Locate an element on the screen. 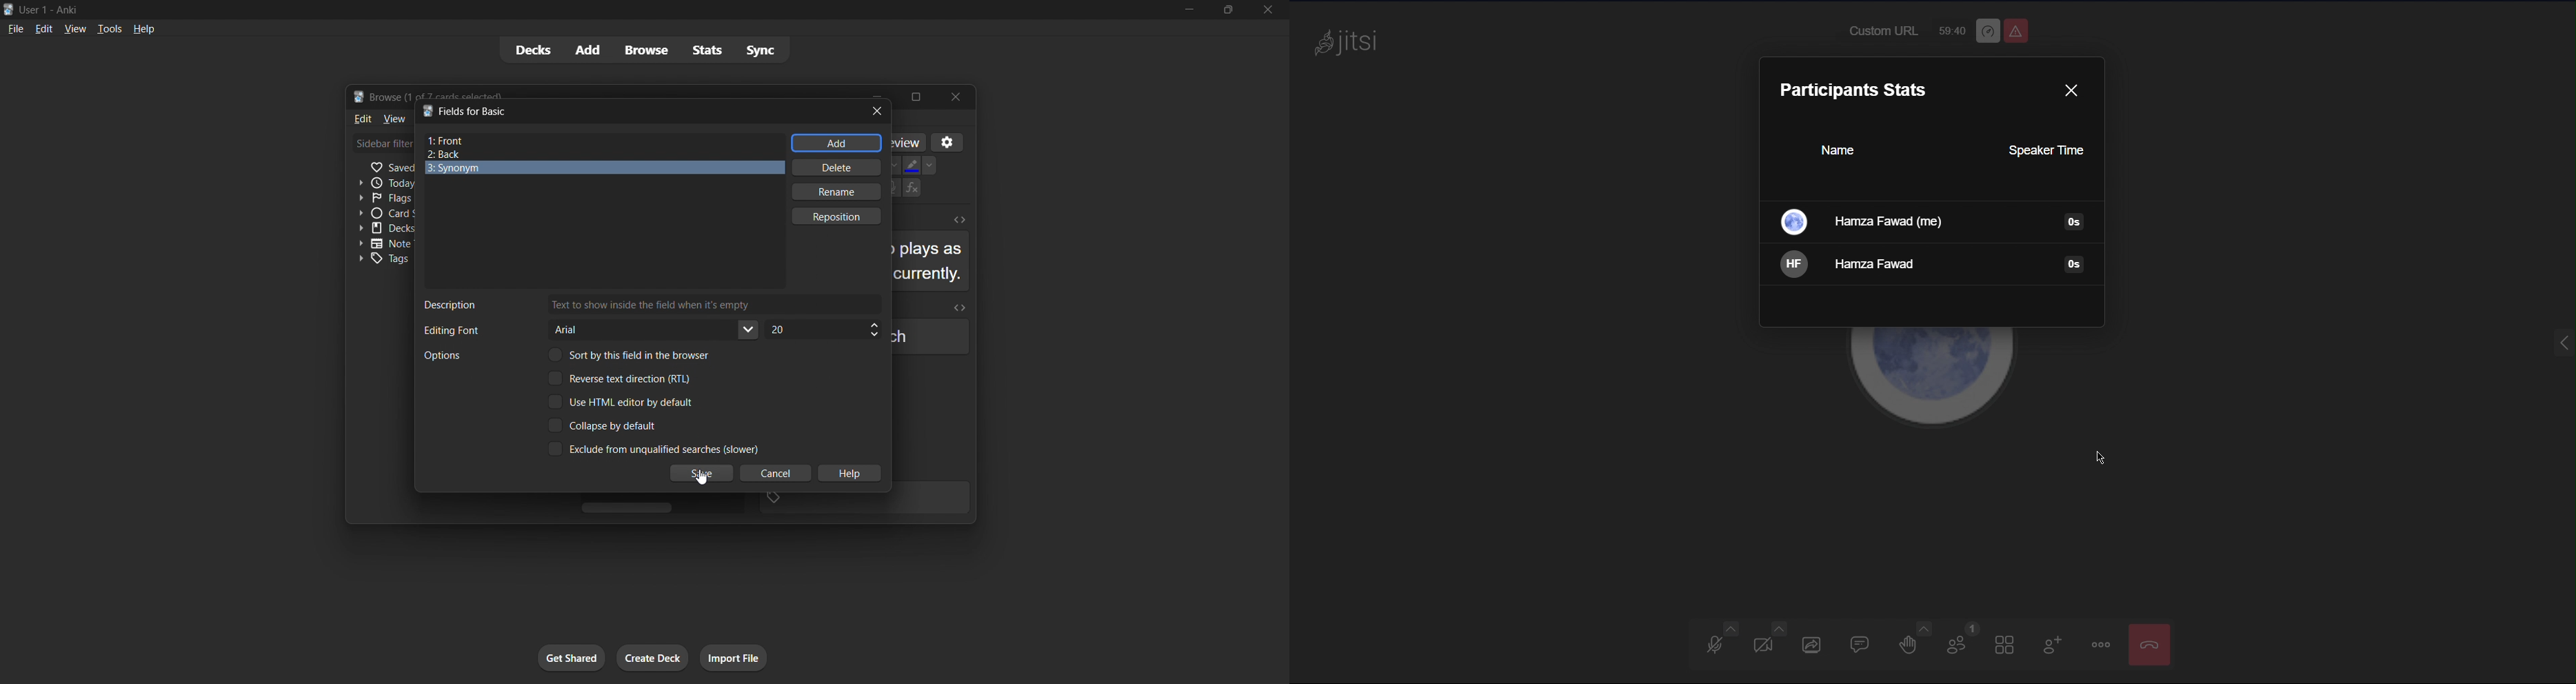 This screenshot has width=2576, height=700. maximize/restore is located at coordinates (1227, 11).